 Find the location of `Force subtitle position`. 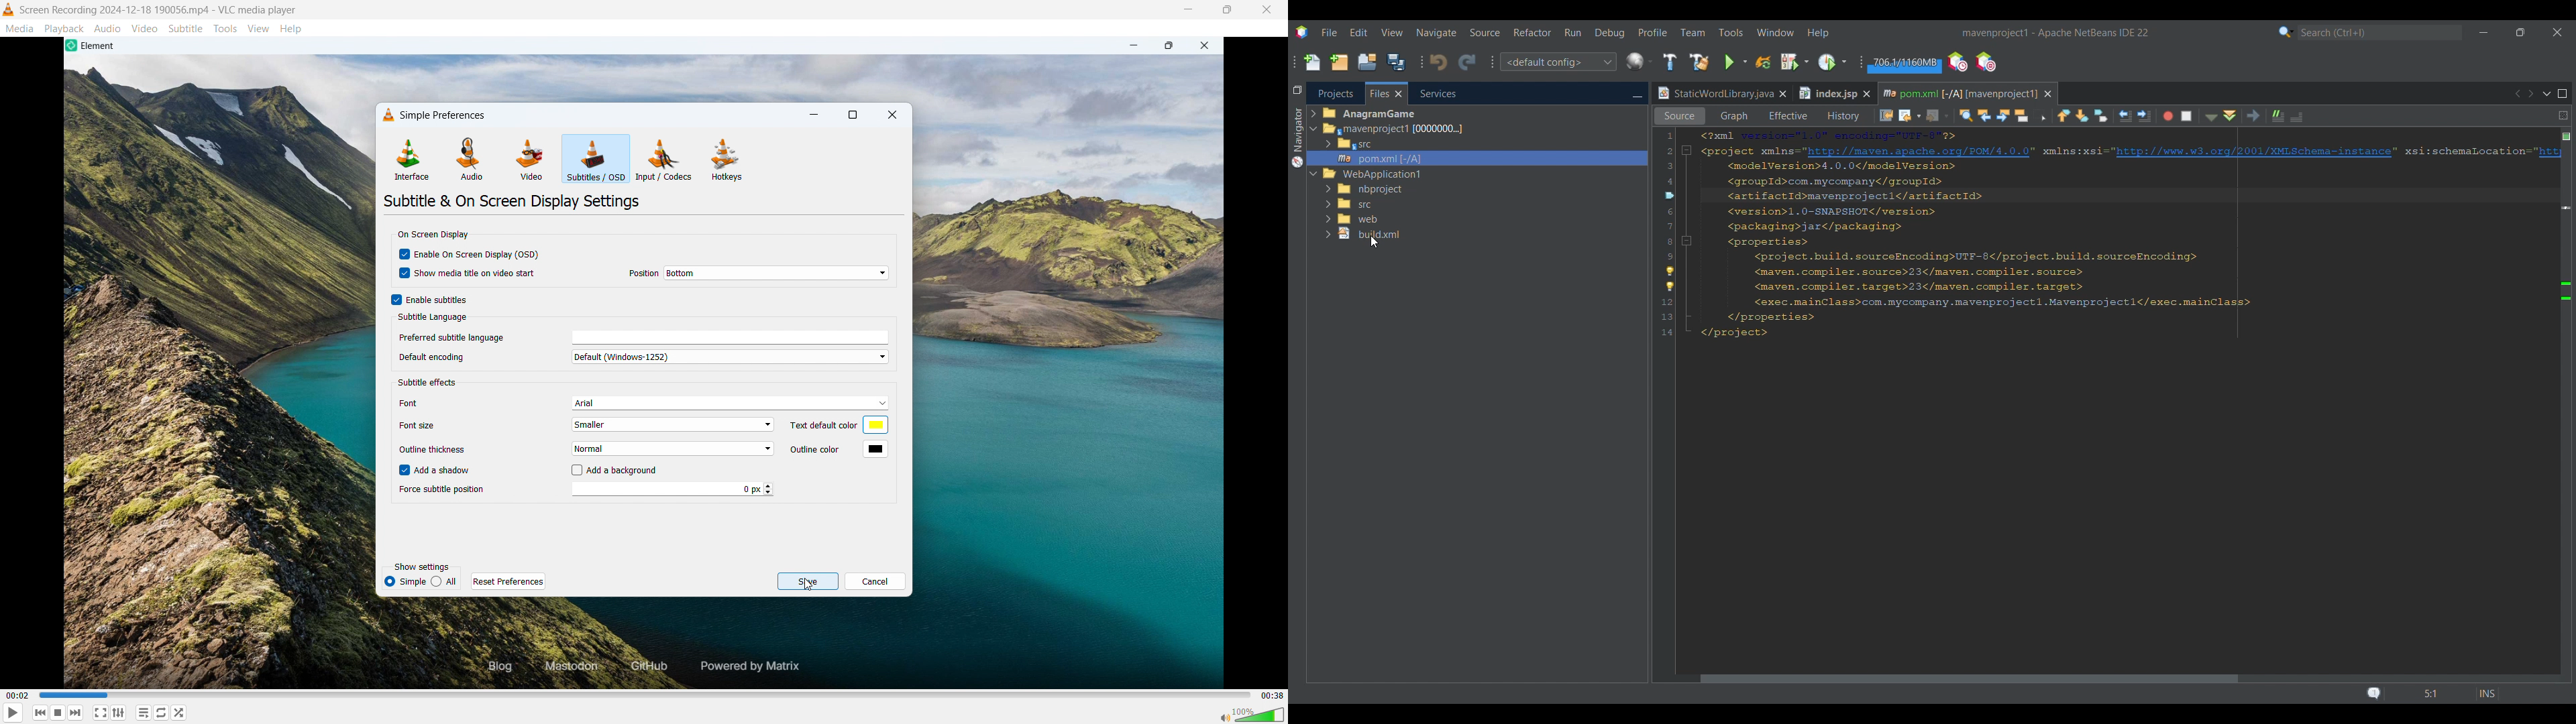

Force subtitle position is located at coordinates (443, 491).